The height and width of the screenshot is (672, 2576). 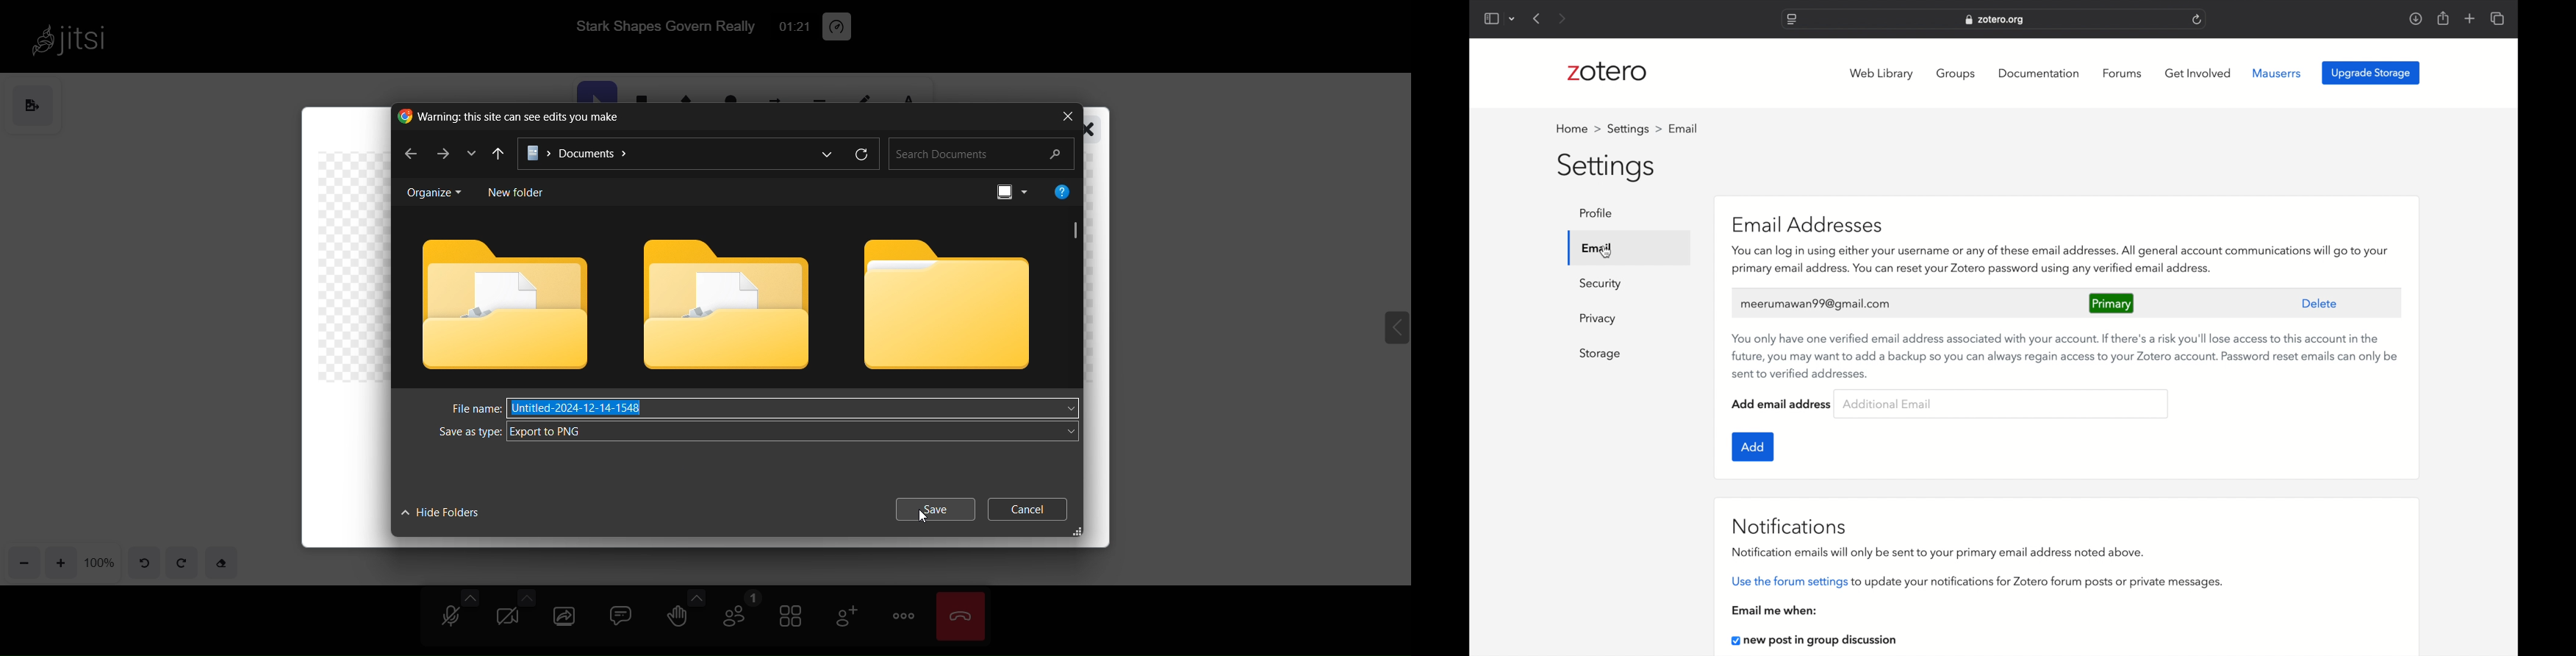 What do you see at coordinates (38, 104) in the screenshot?
I see `save as image` at bounding box center [38, 104].